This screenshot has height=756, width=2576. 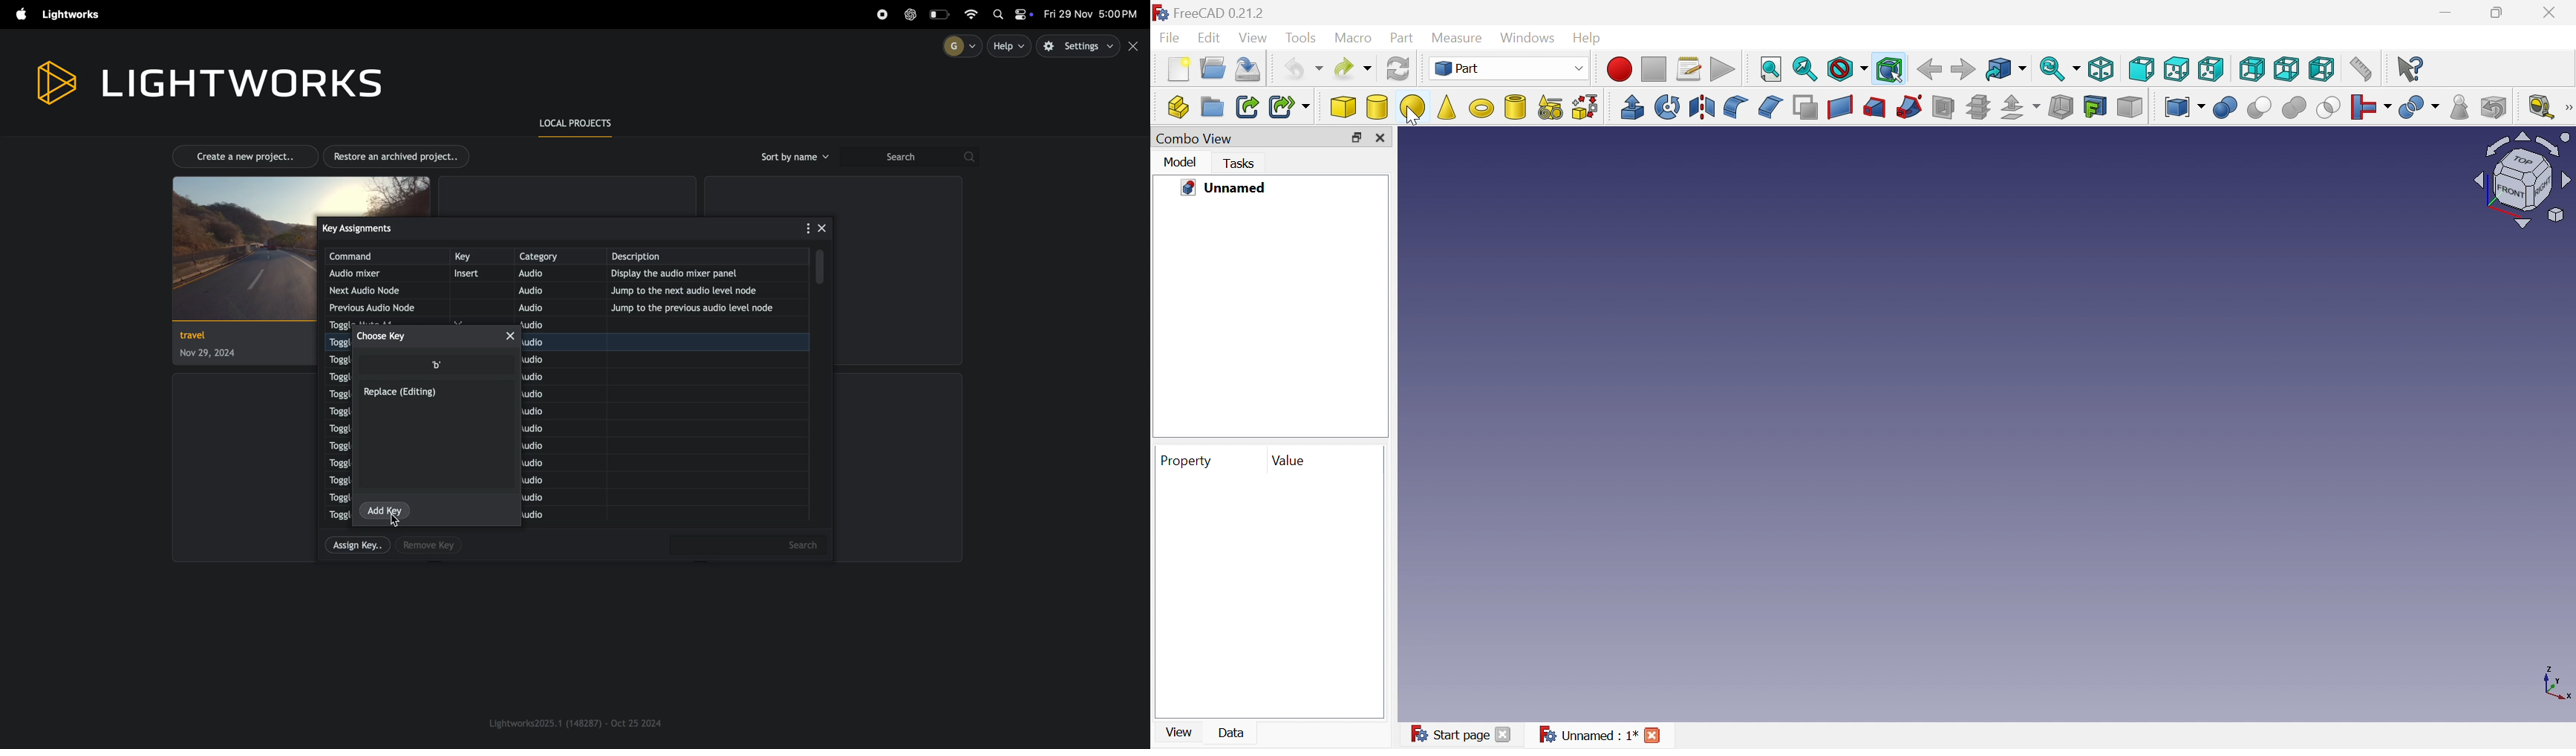 What do you see at coordinates (1186, 462) in the screenshot?
I see `Property` at bounding box center [1186, 462].